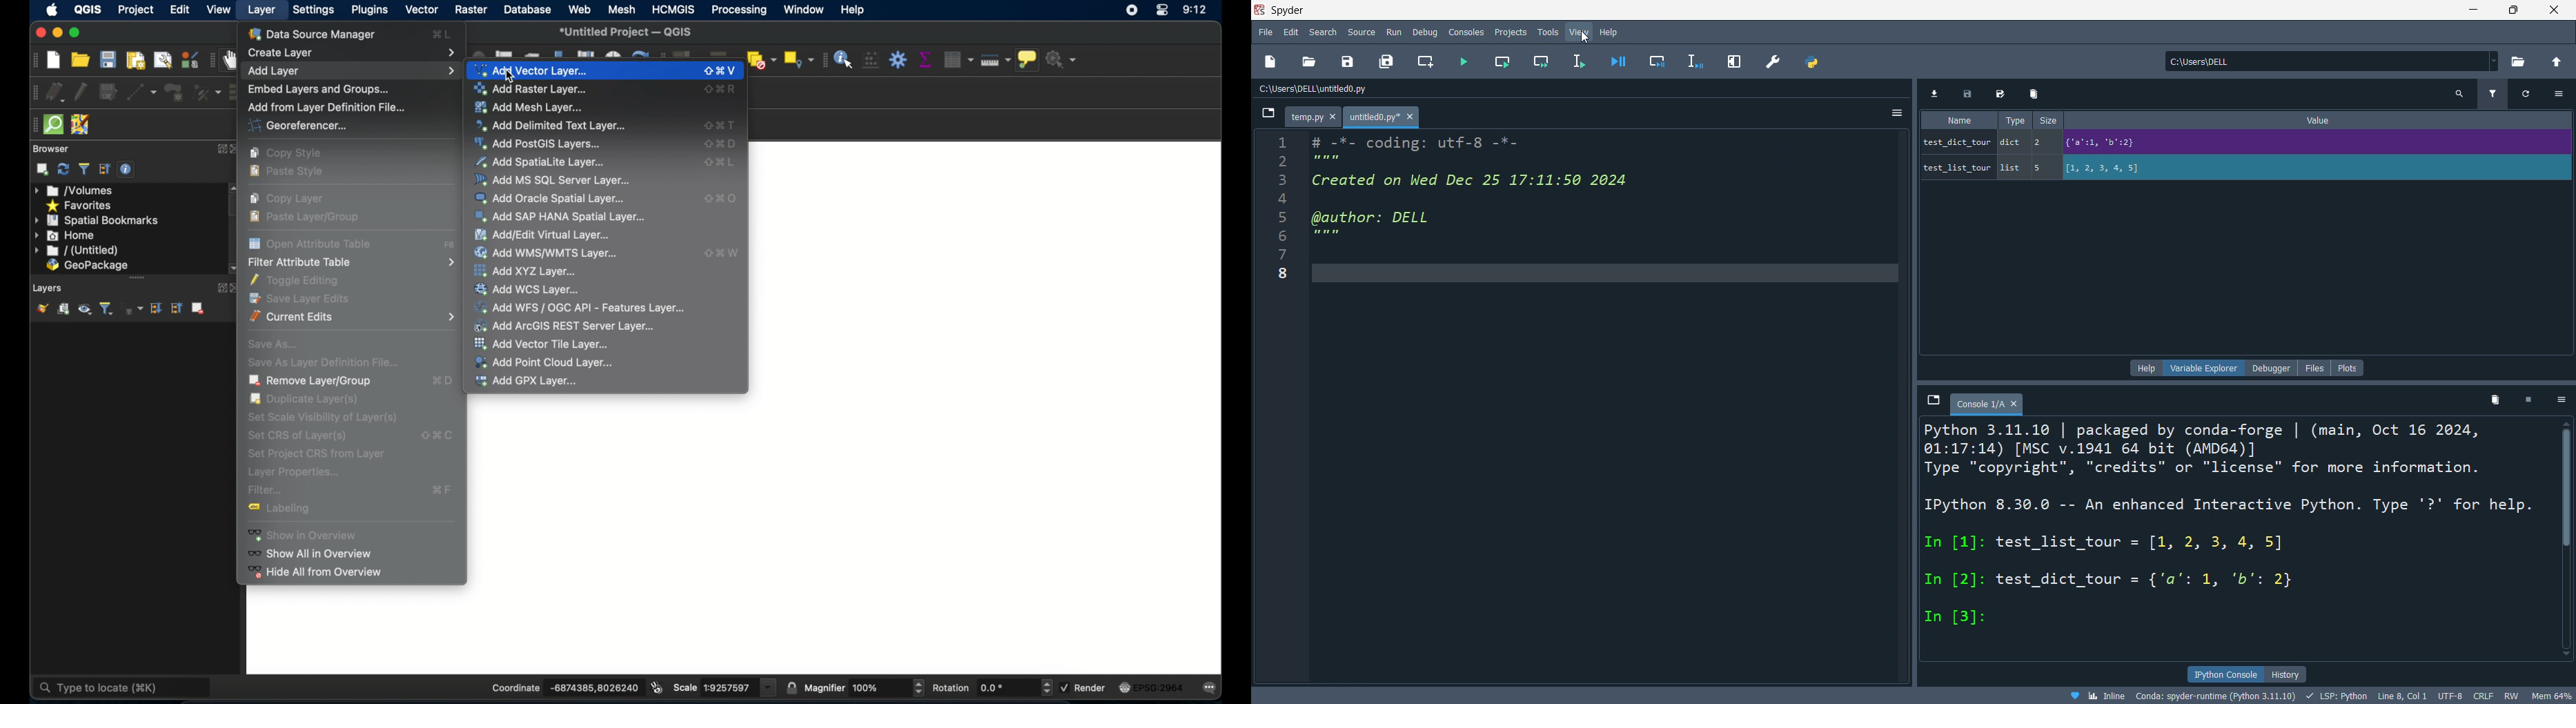 The width and height of the screenshot is (2576, 728). I want to click on 2, so click(2043, 141).